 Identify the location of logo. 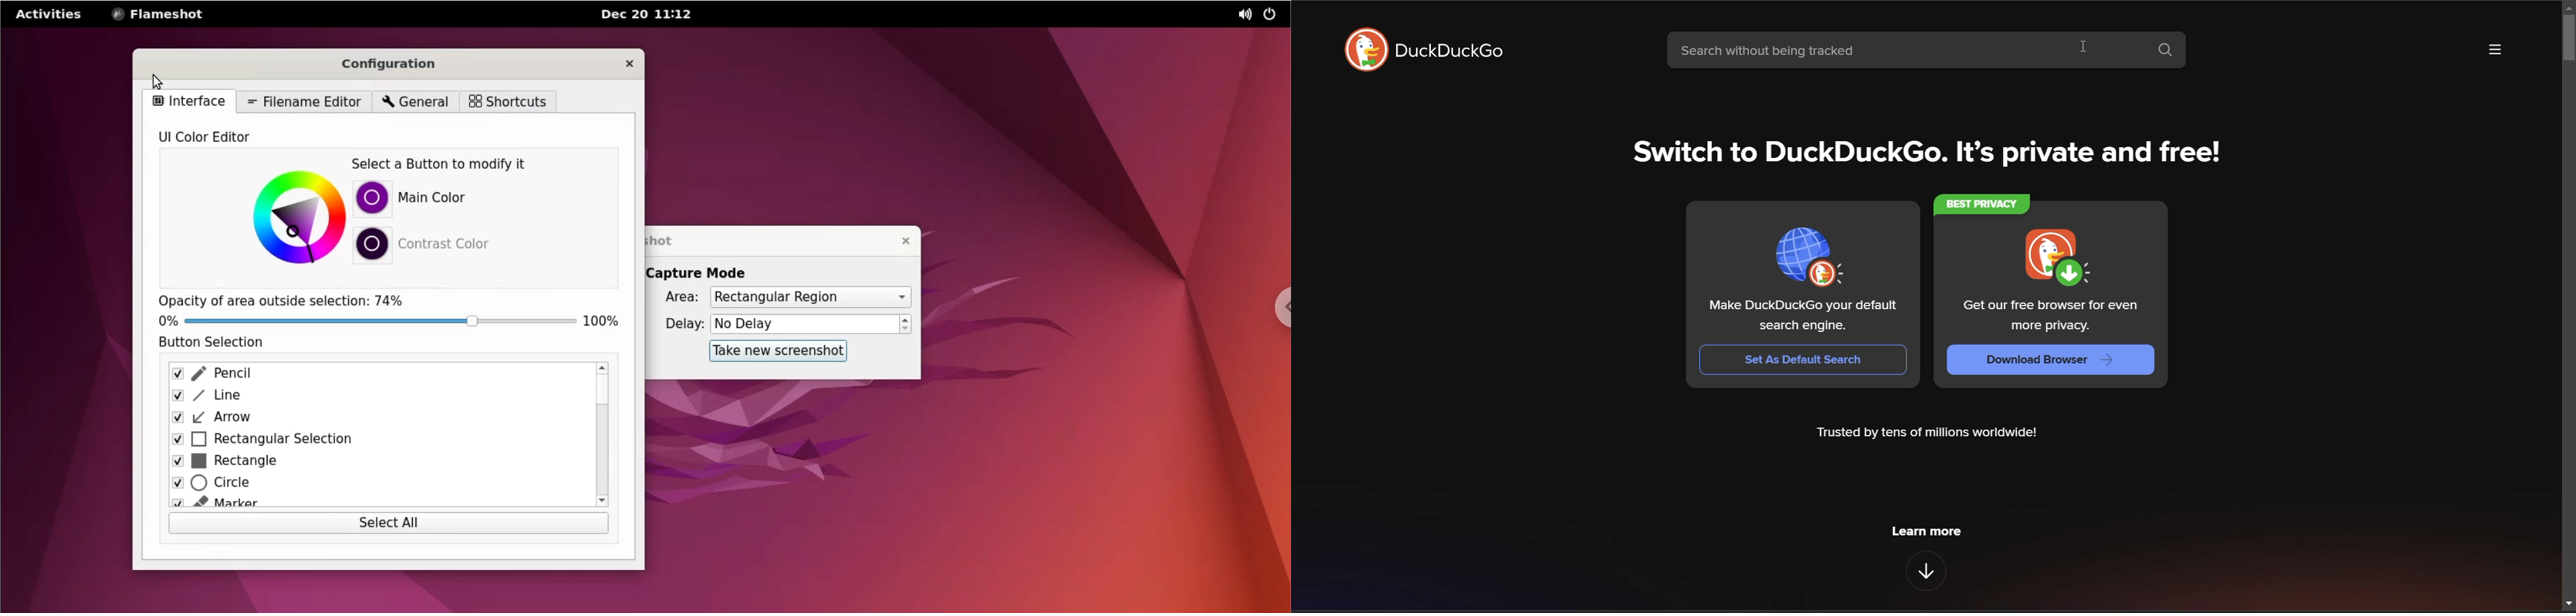
(1809, 256).